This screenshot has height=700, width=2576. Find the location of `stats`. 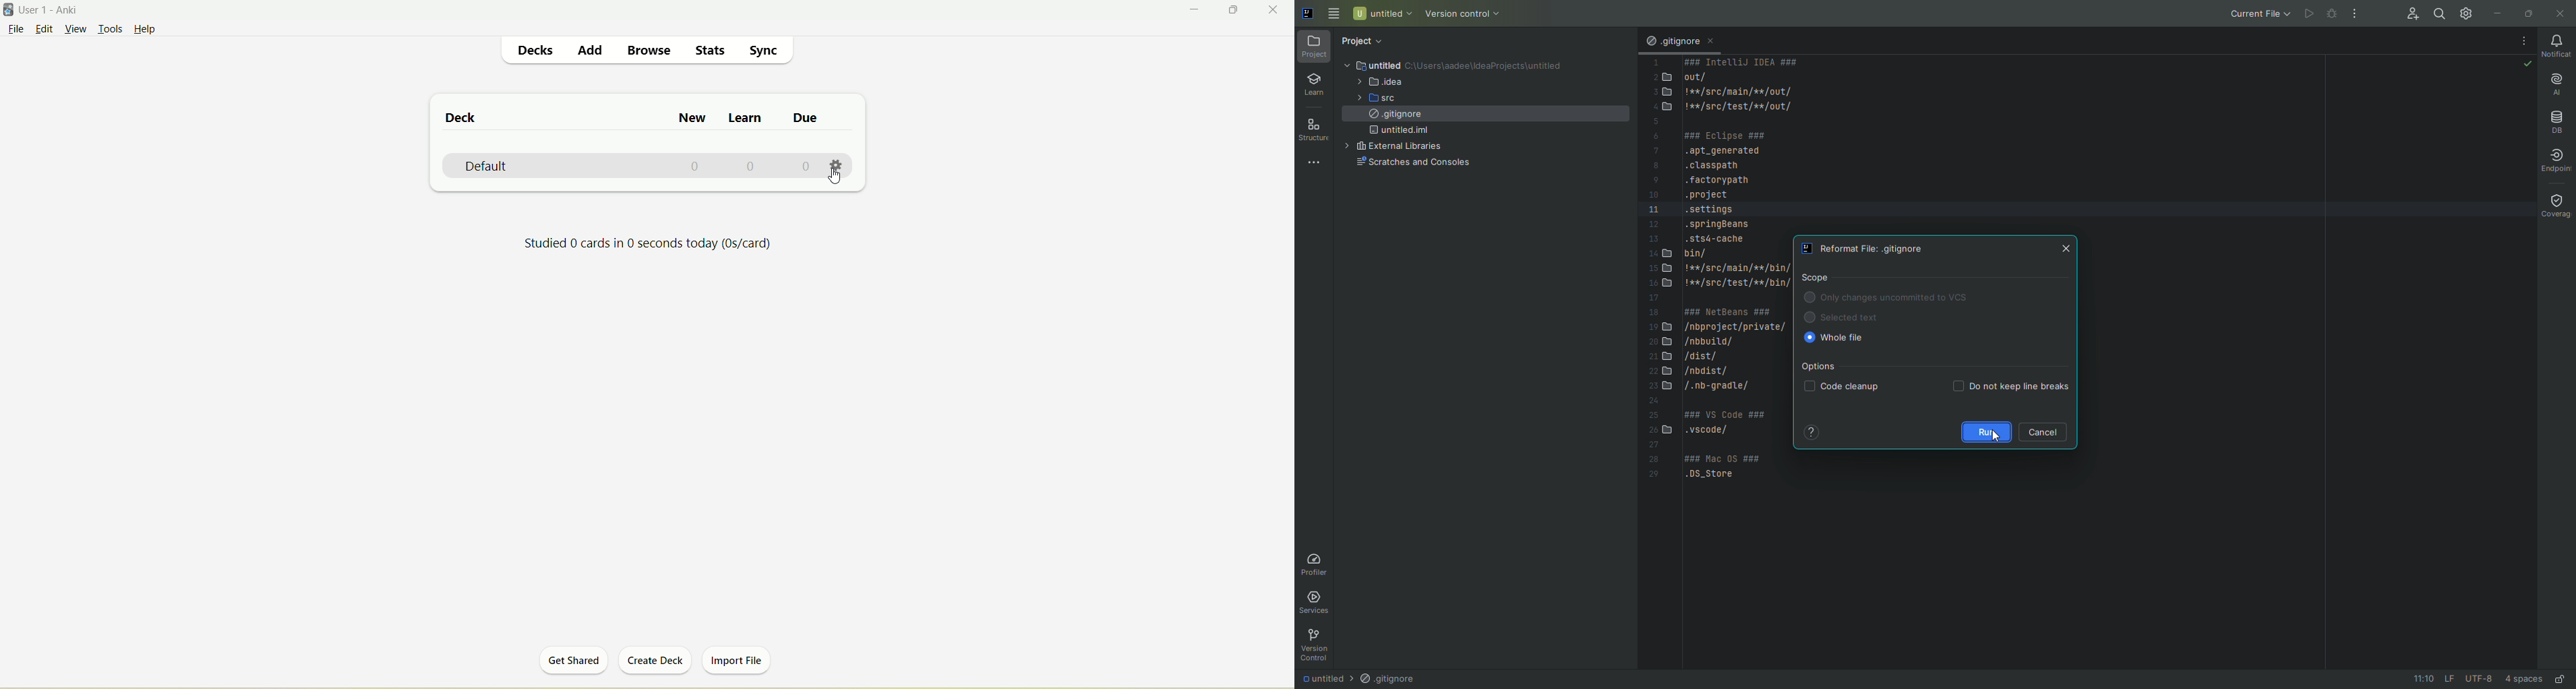

stats is located at coordinates (711, 50).